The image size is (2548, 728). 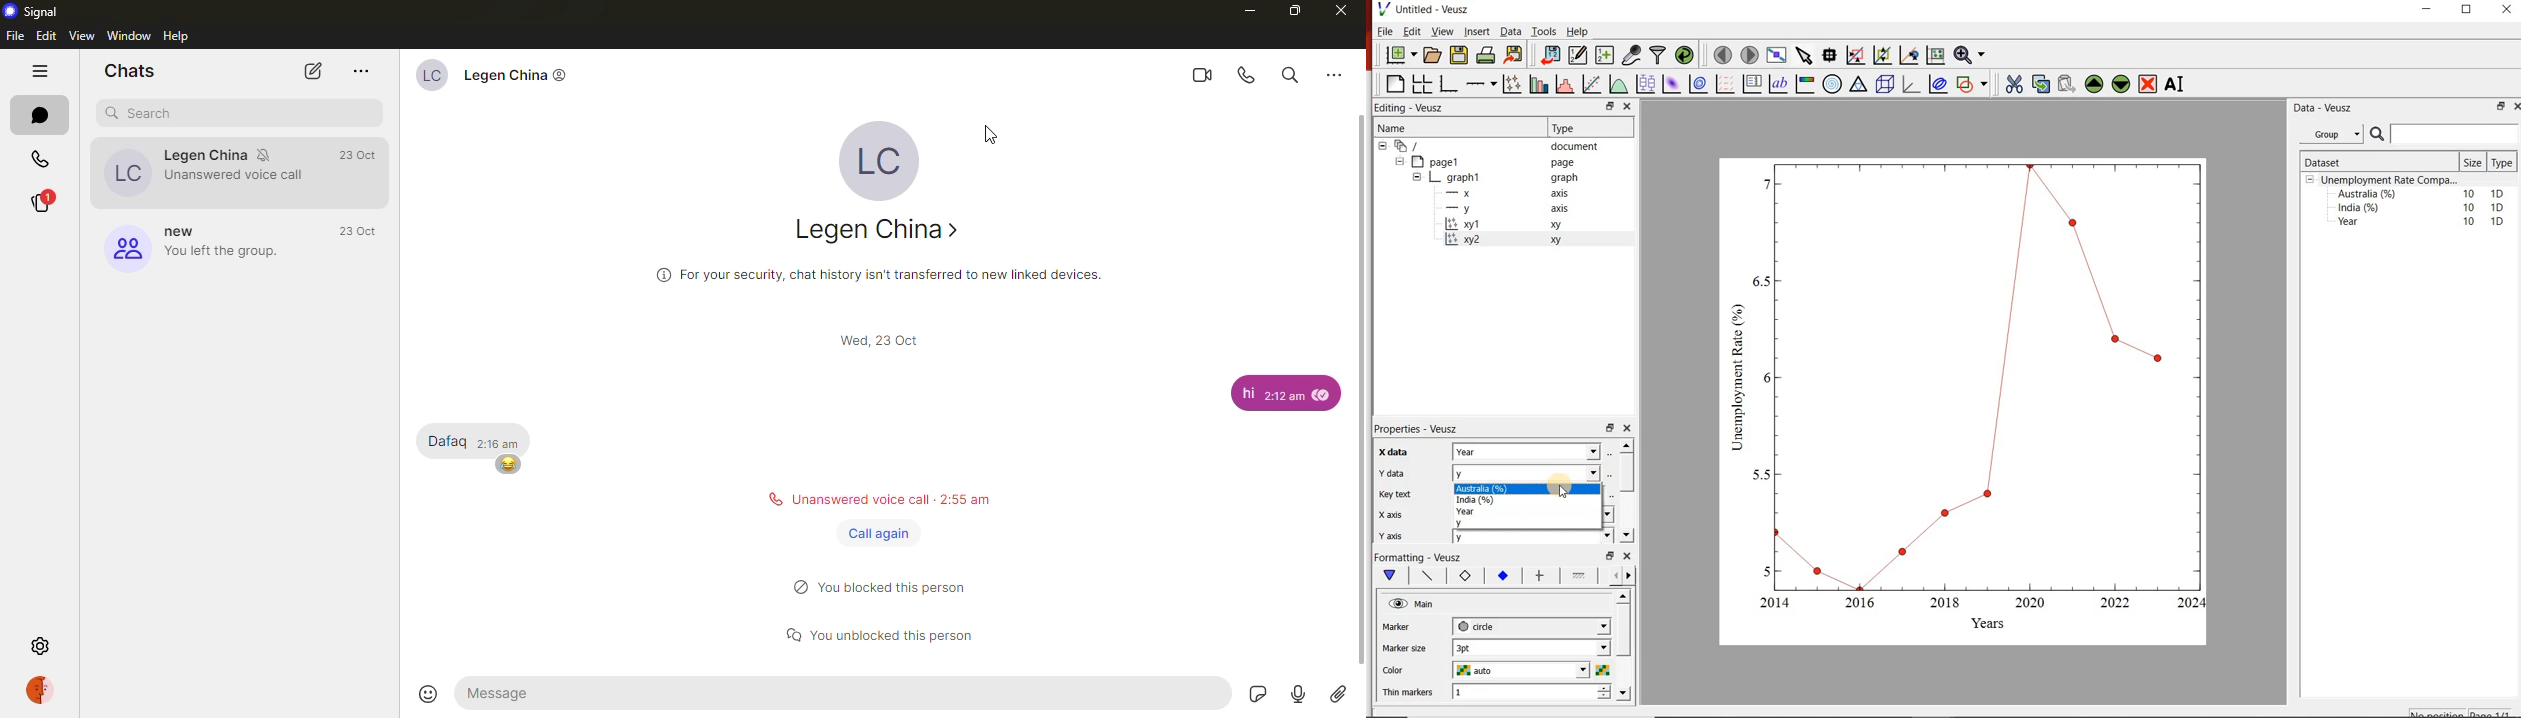 I want to click on status message, so click(x=890, y=585).